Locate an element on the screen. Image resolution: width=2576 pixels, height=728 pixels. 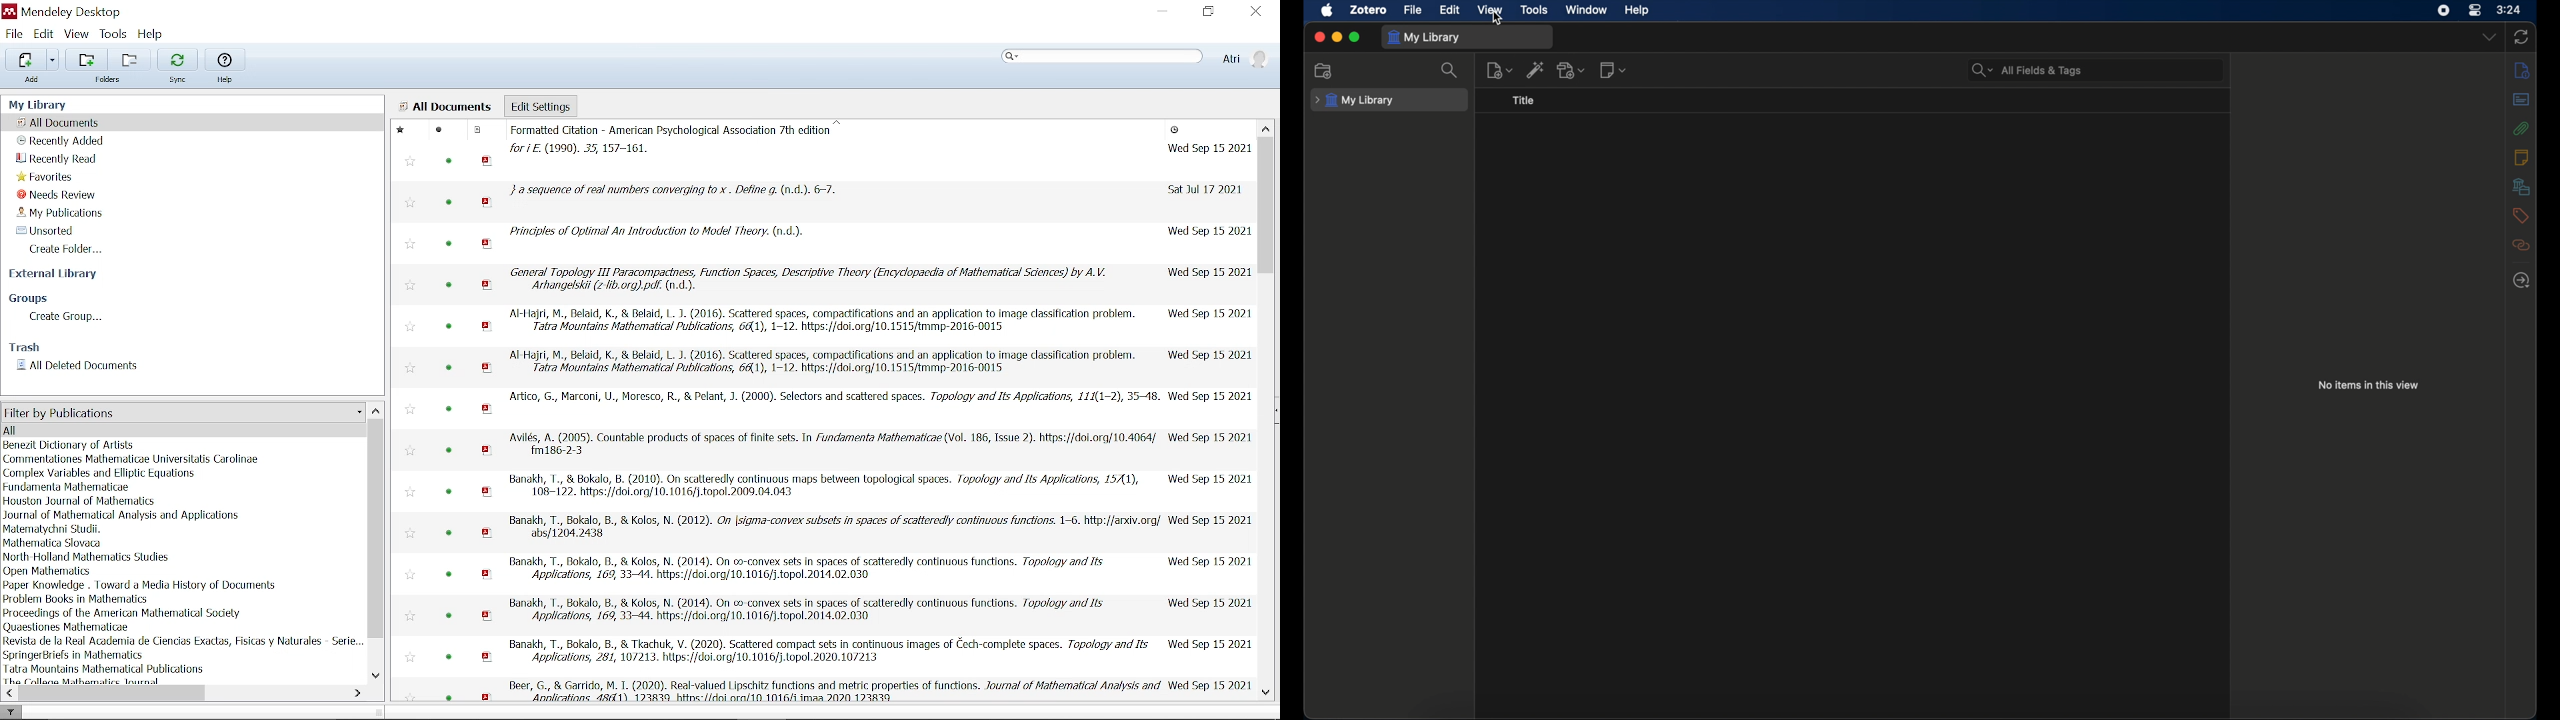
read status is located at coordinates (439, 131).